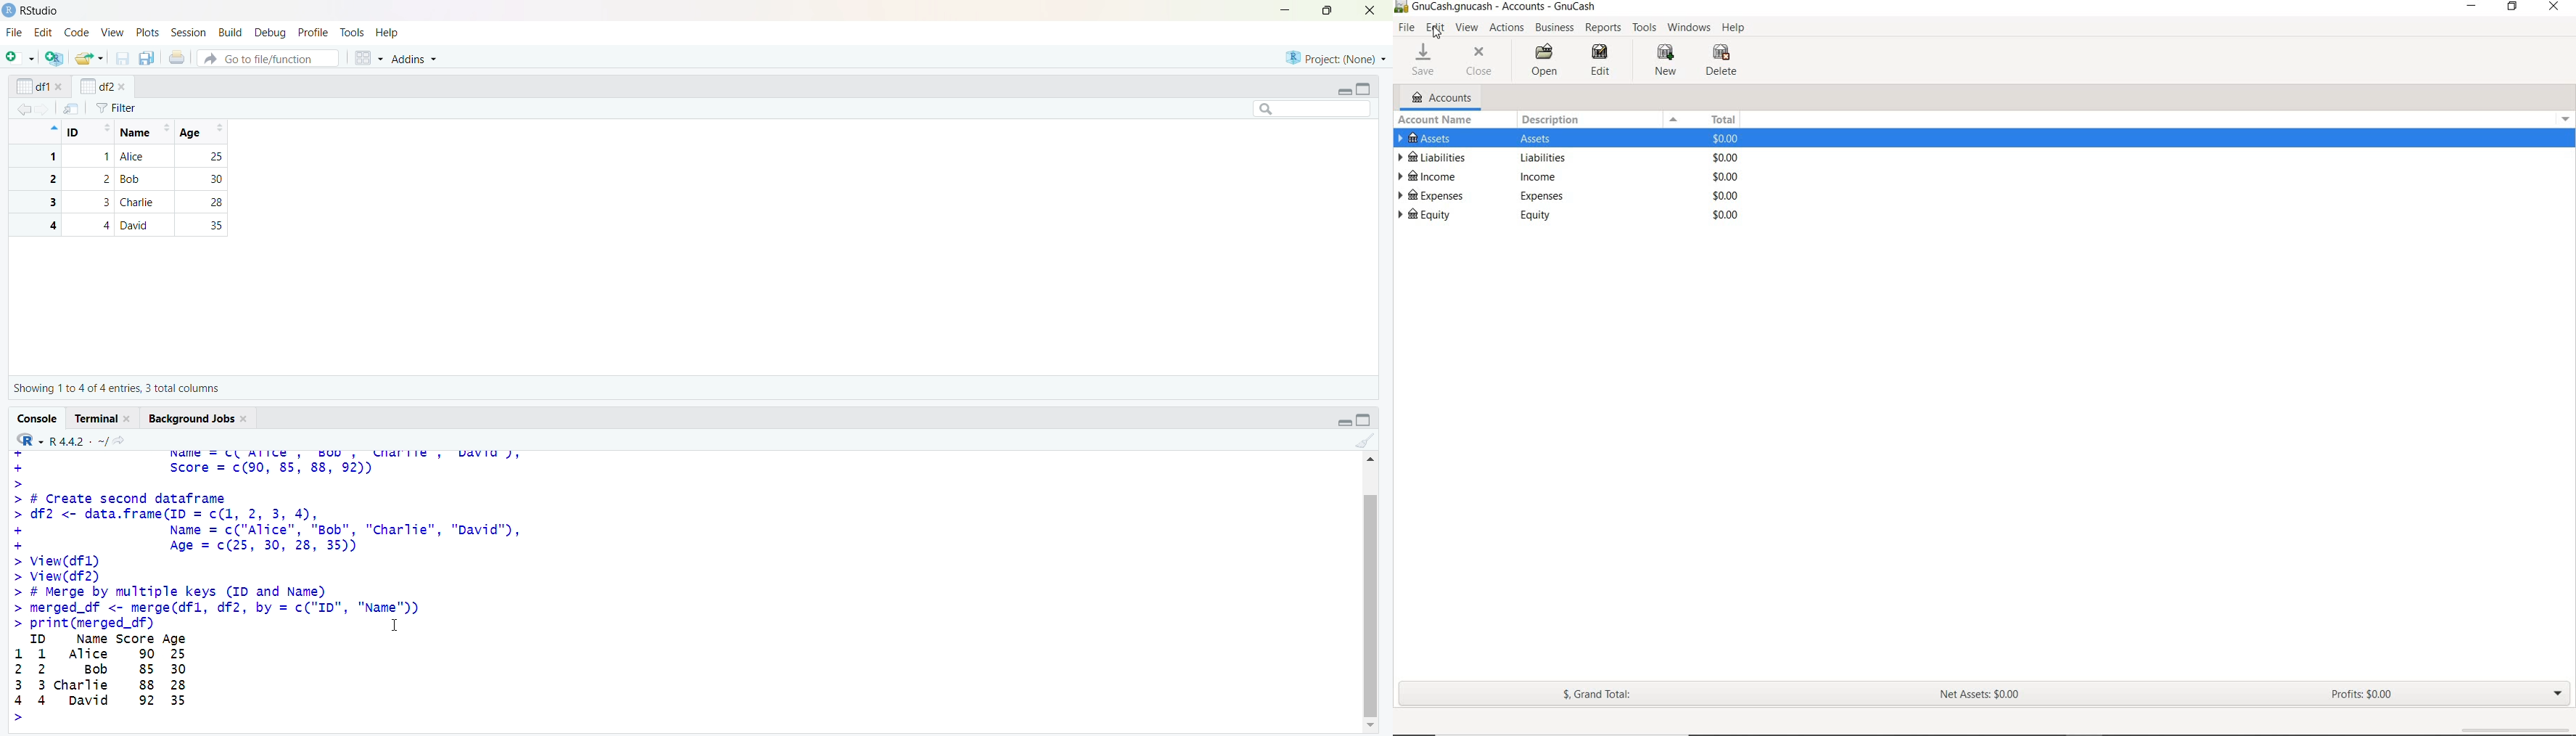 Image resolution: width=2576 pixels, height=756 pixels. What do you see at coordinates (1483, 61) in the screenshot?
I see `CLOSE` at bounding box center [1483, 61].